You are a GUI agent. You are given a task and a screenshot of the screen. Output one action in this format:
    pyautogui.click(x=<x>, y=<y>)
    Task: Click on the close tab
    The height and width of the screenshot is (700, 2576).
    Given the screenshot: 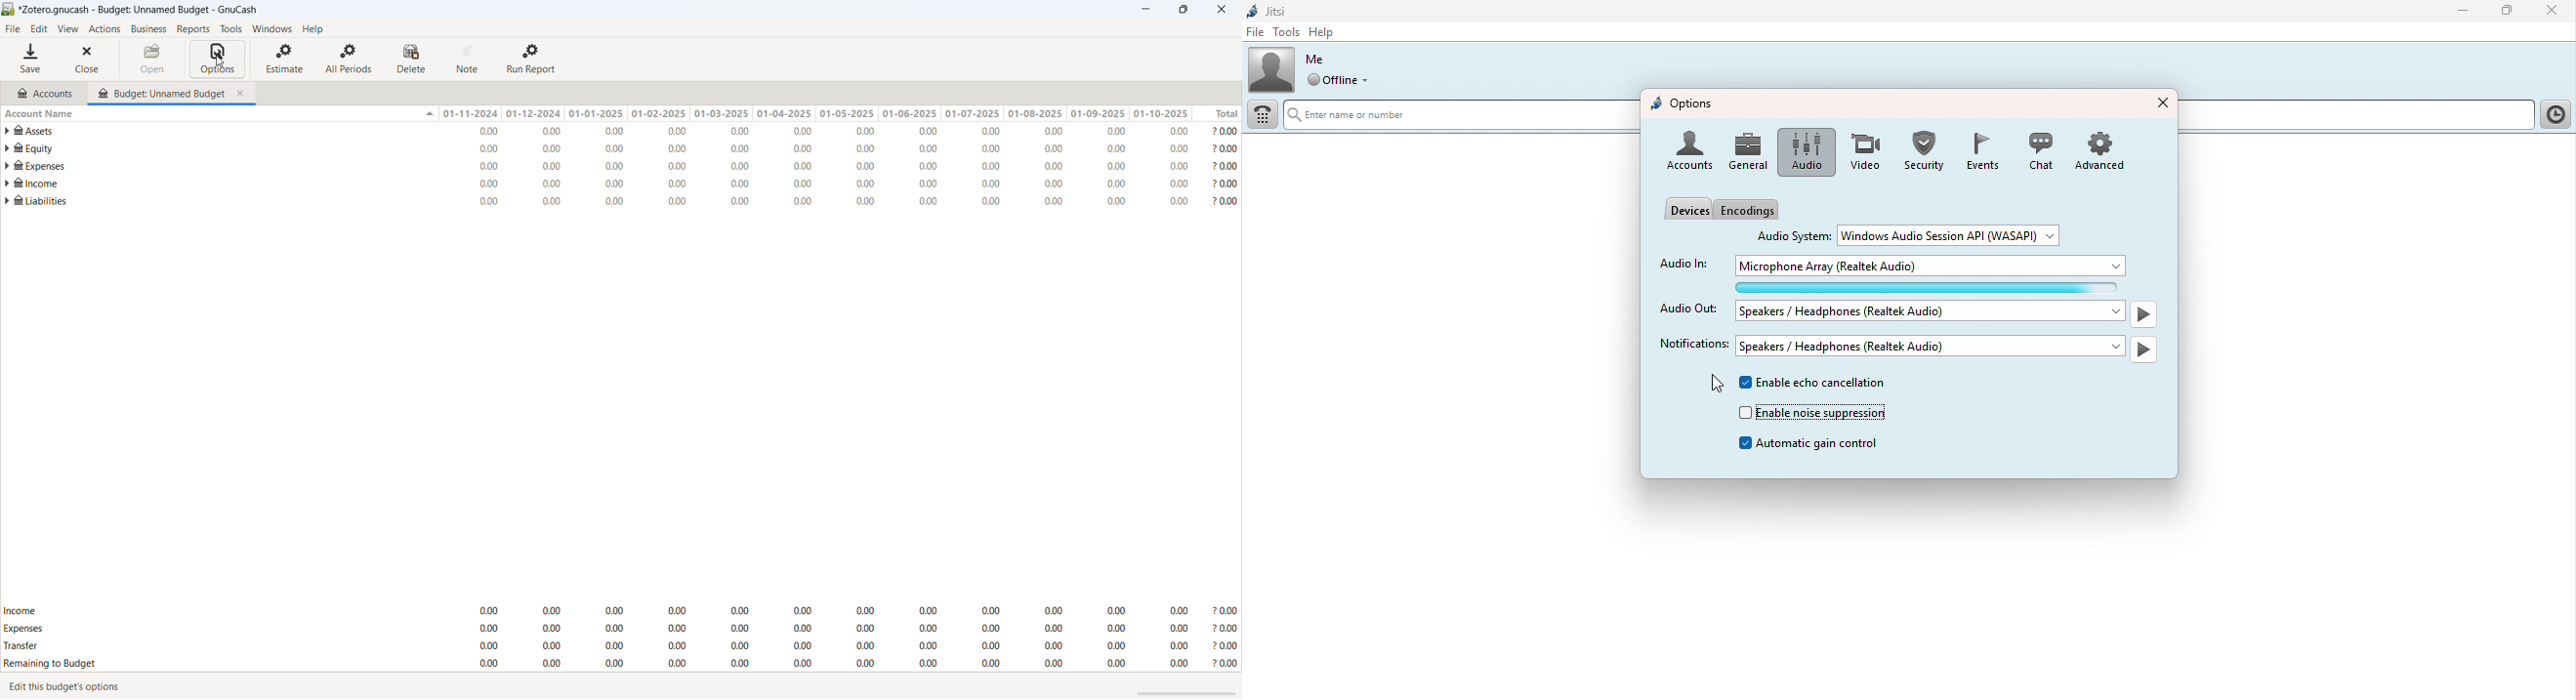 What is the action you would take?
    pyautogui.click(x=243, y=91)
    